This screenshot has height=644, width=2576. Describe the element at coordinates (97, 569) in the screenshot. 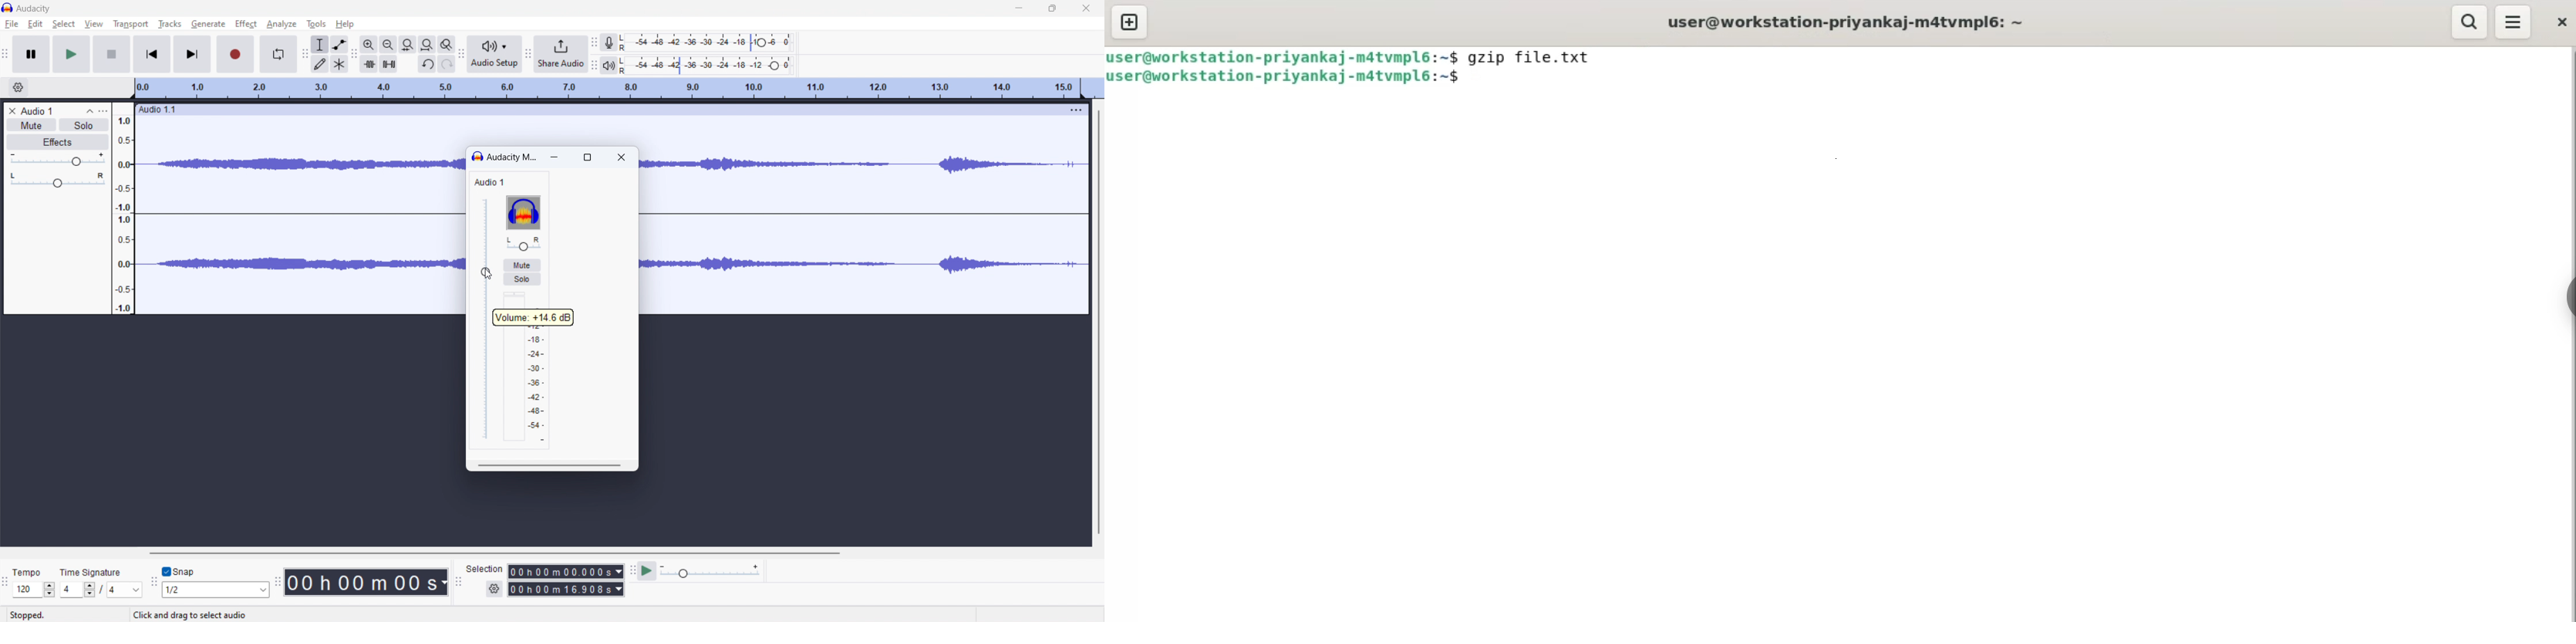

I see `time signature` at that location.